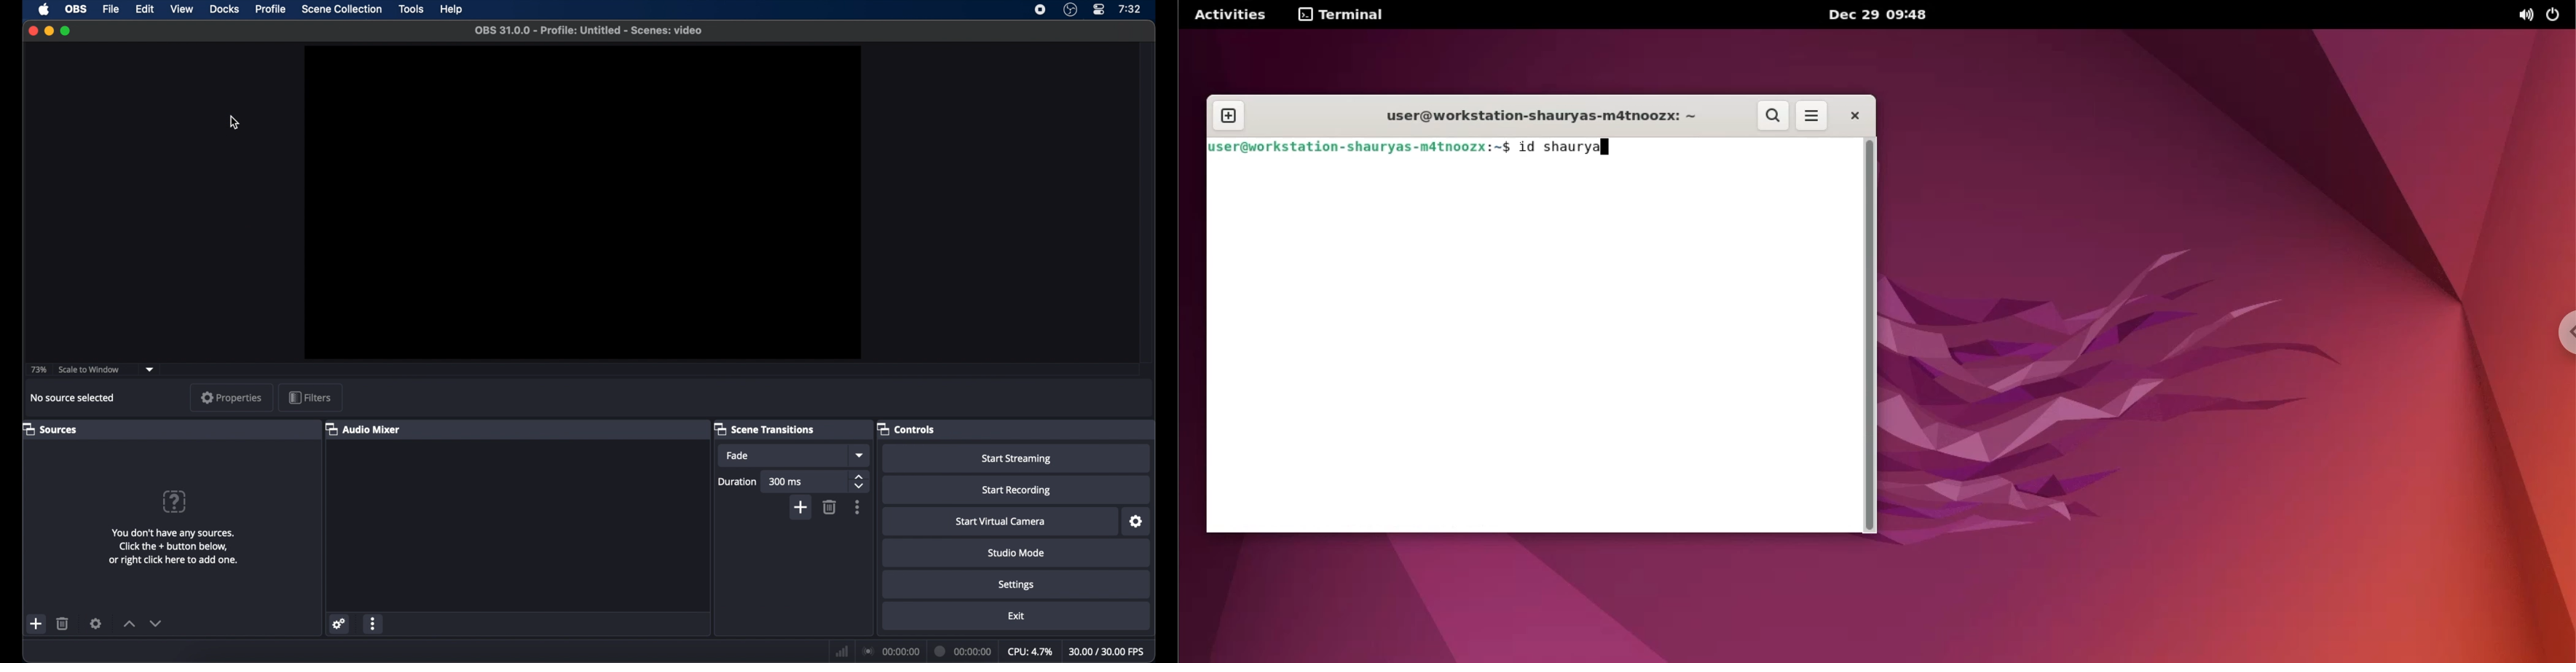  I want to click on scene transitions, so click(765, 428).